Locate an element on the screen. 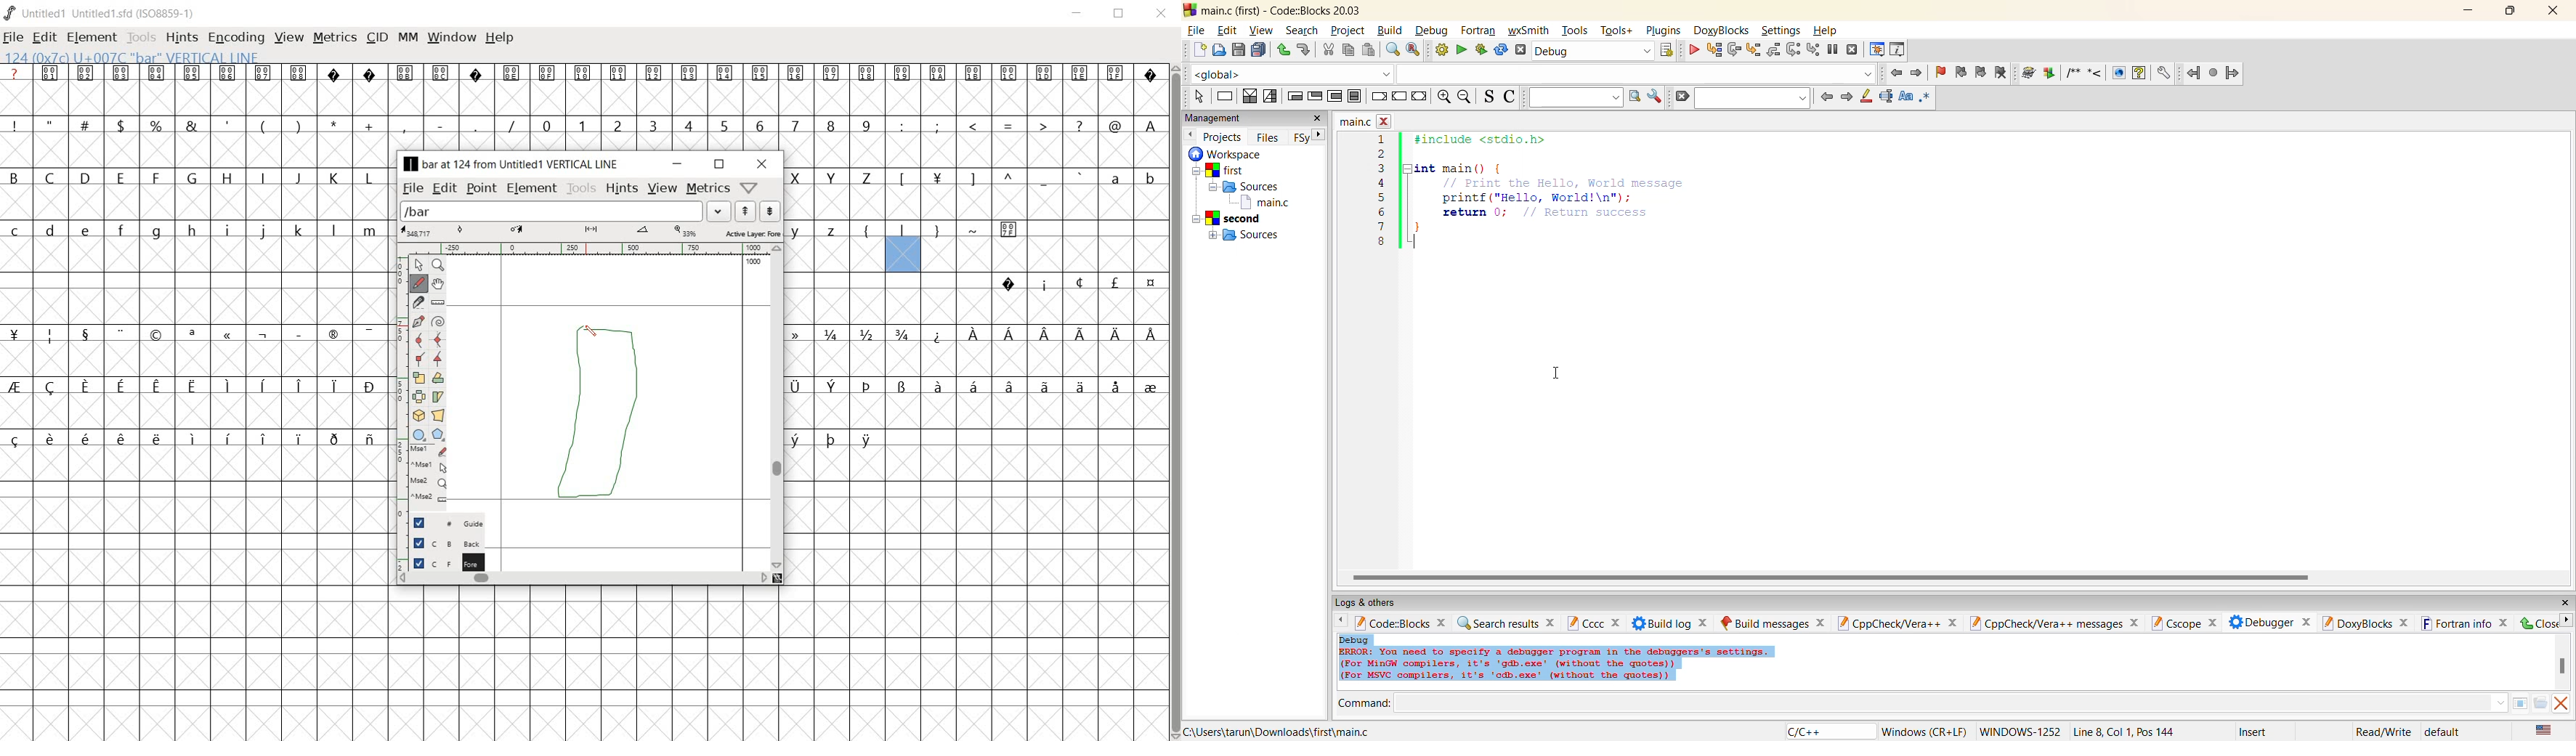  next is located at coordinates (1845, 97).